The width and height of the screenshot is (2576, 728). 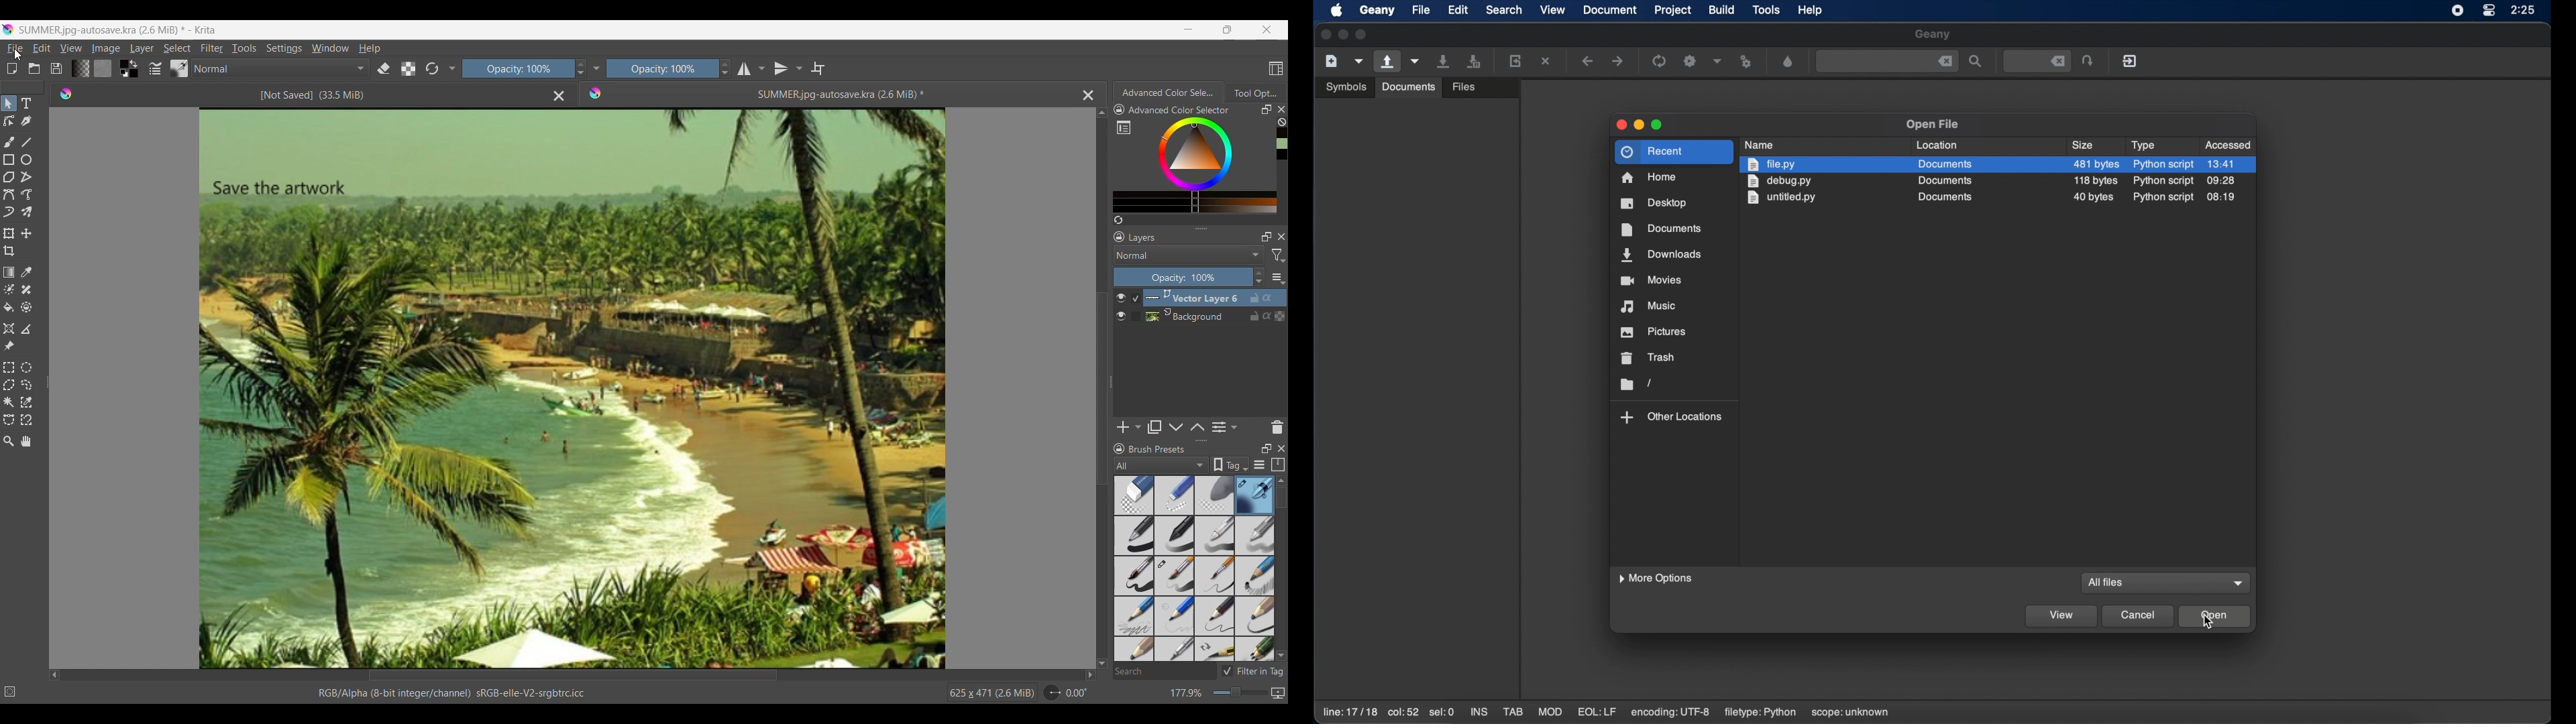 I want to click on Add new layer, so click(x=1129, y=427).